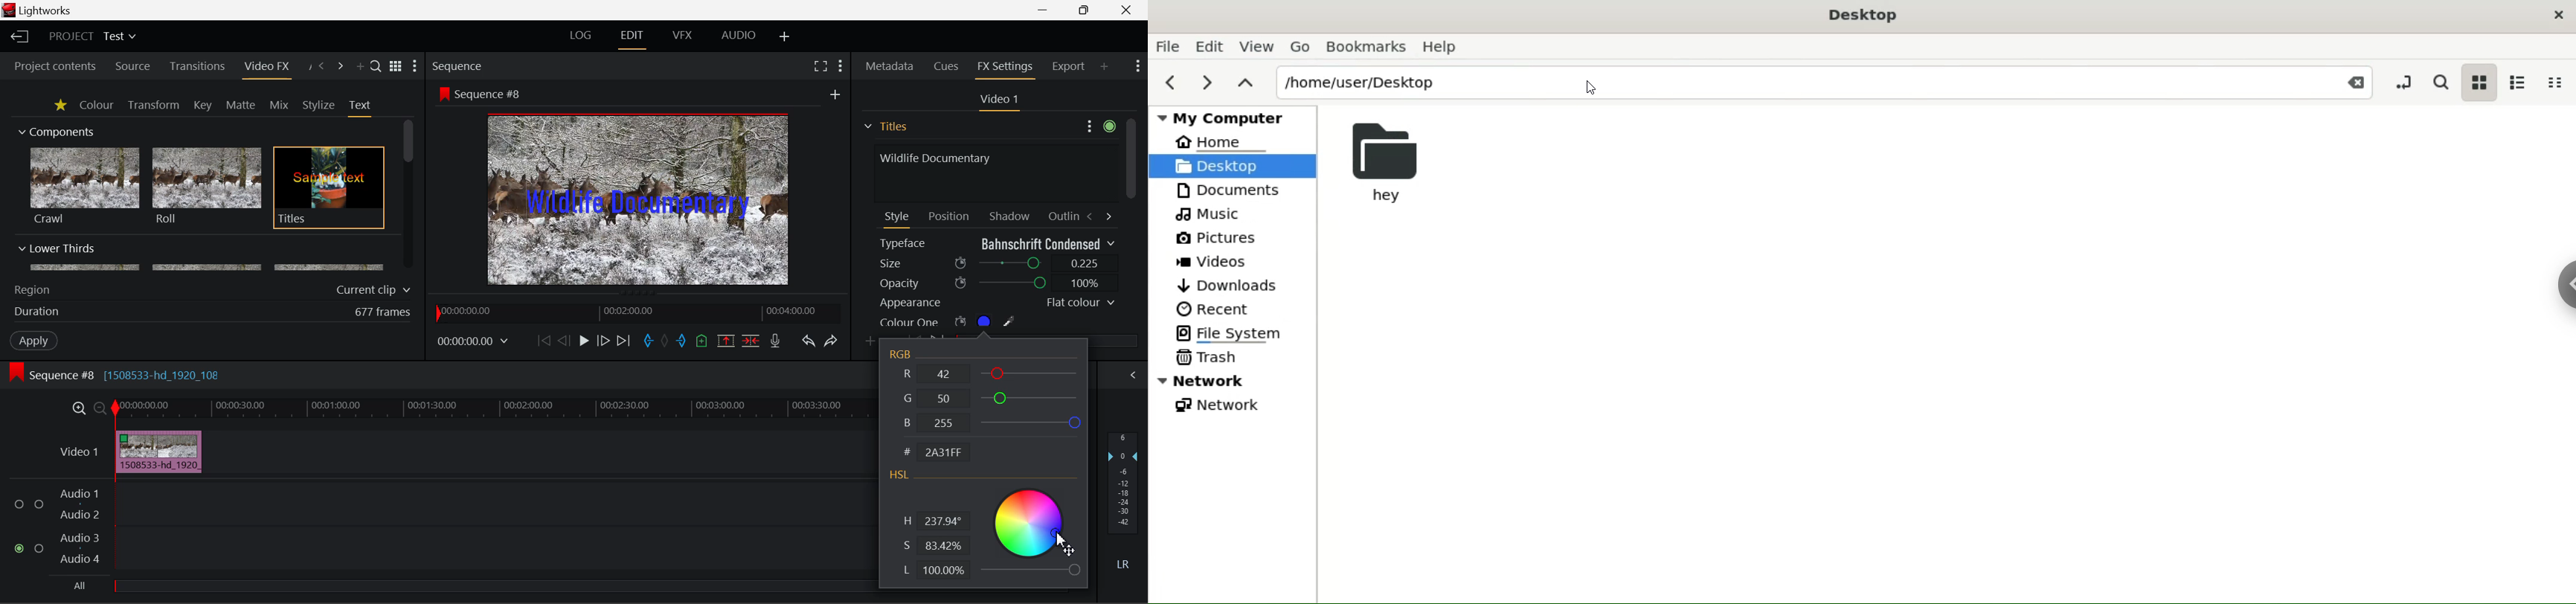 The image size is (2576, 616). I want to click on EDIT Layout Open, so click(635, 39).